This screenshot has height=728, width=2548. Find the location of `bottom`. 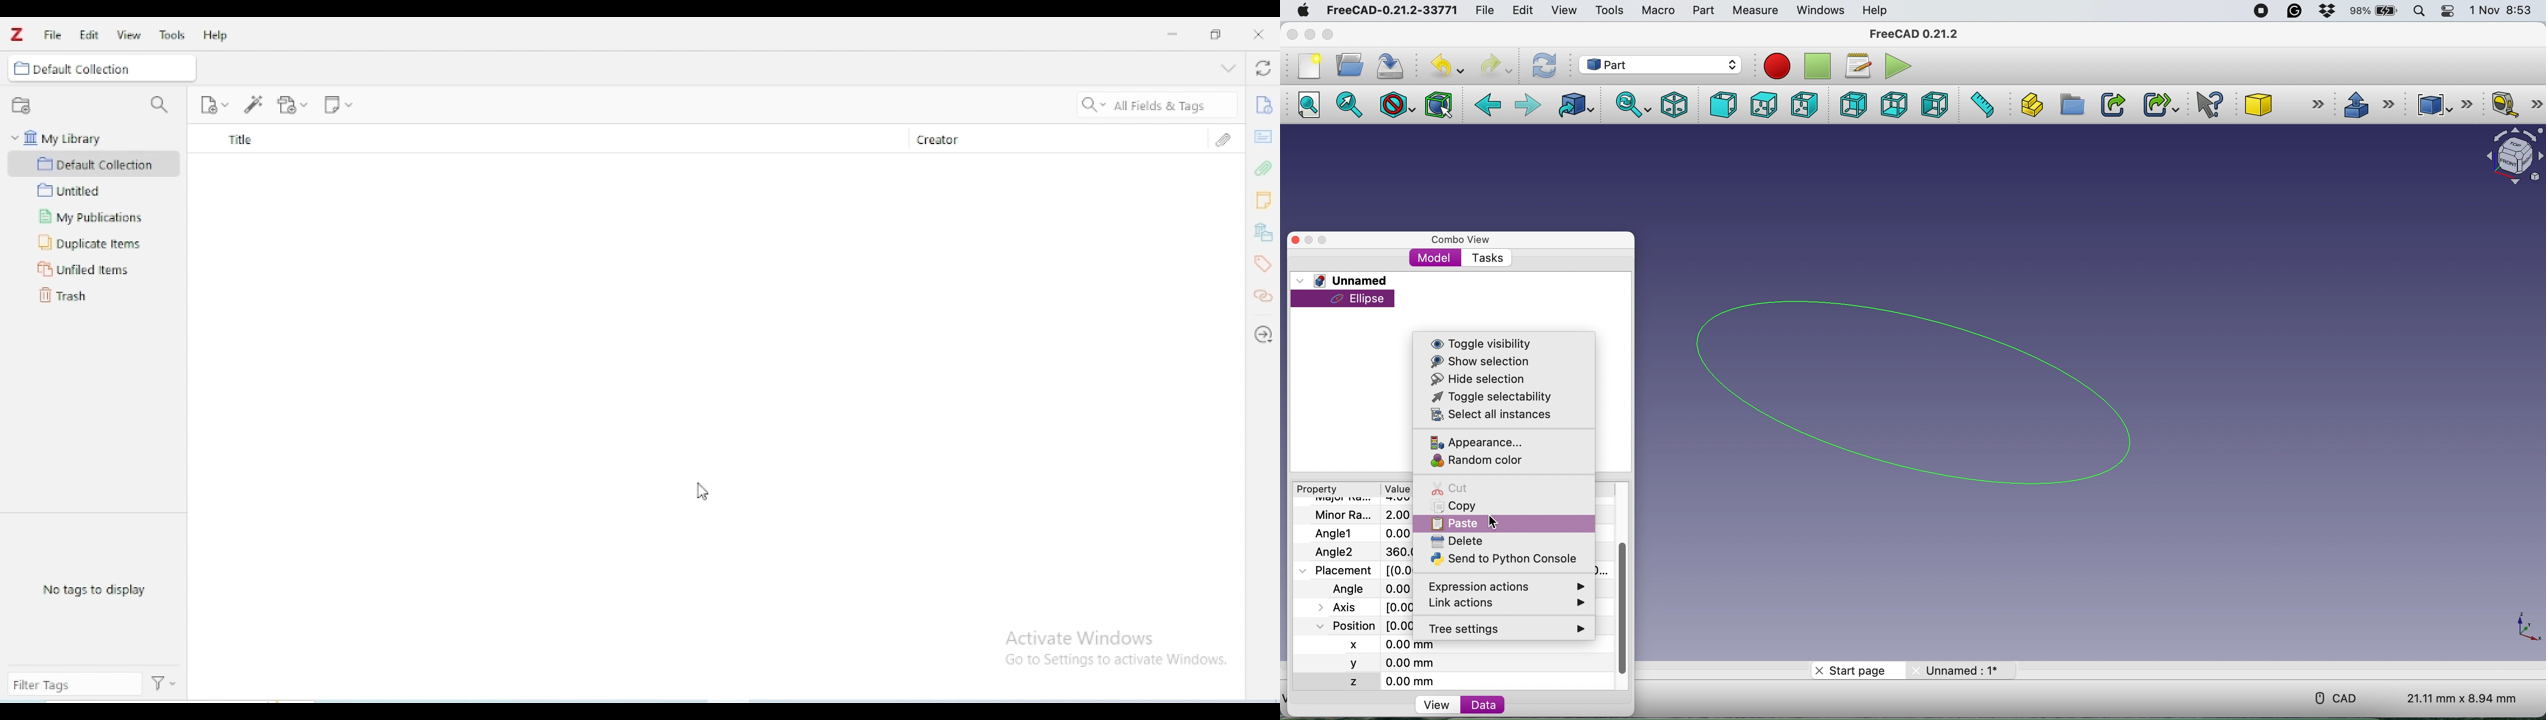

bottom is located at coordinates (1893, 106).